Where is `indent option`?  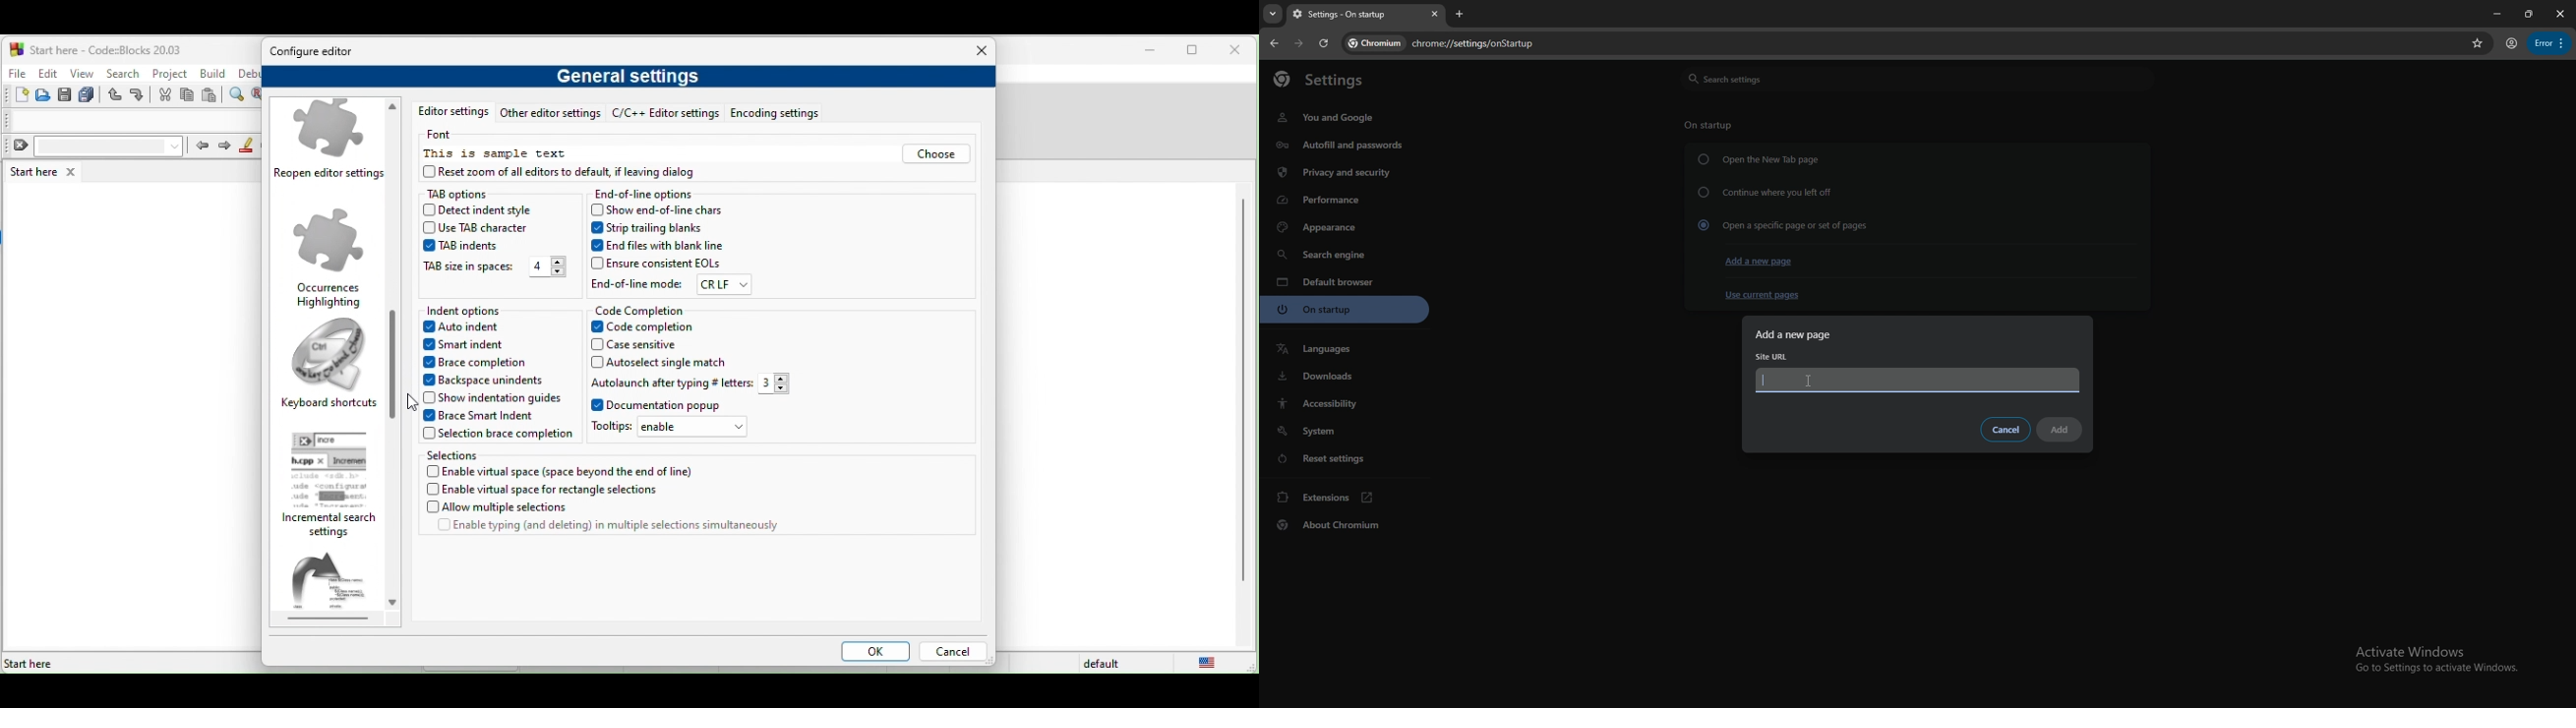
indent option is located at coordinates (491, 311).